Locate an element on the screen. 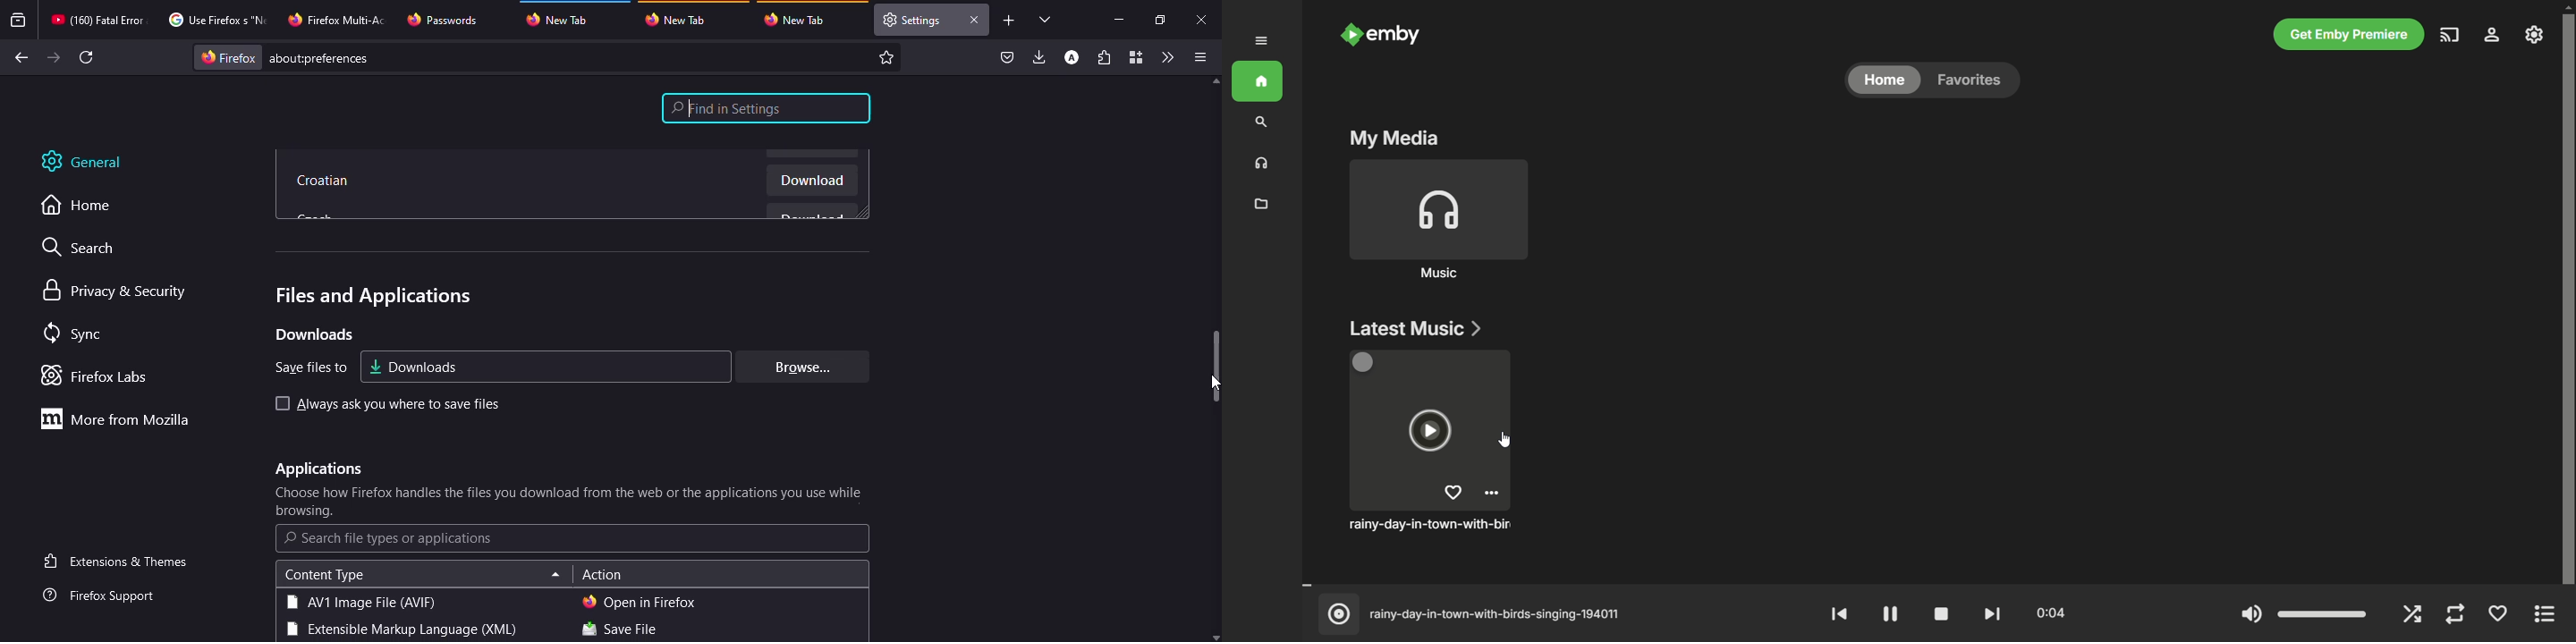  volume bar is located at coordinates (2304, 612).